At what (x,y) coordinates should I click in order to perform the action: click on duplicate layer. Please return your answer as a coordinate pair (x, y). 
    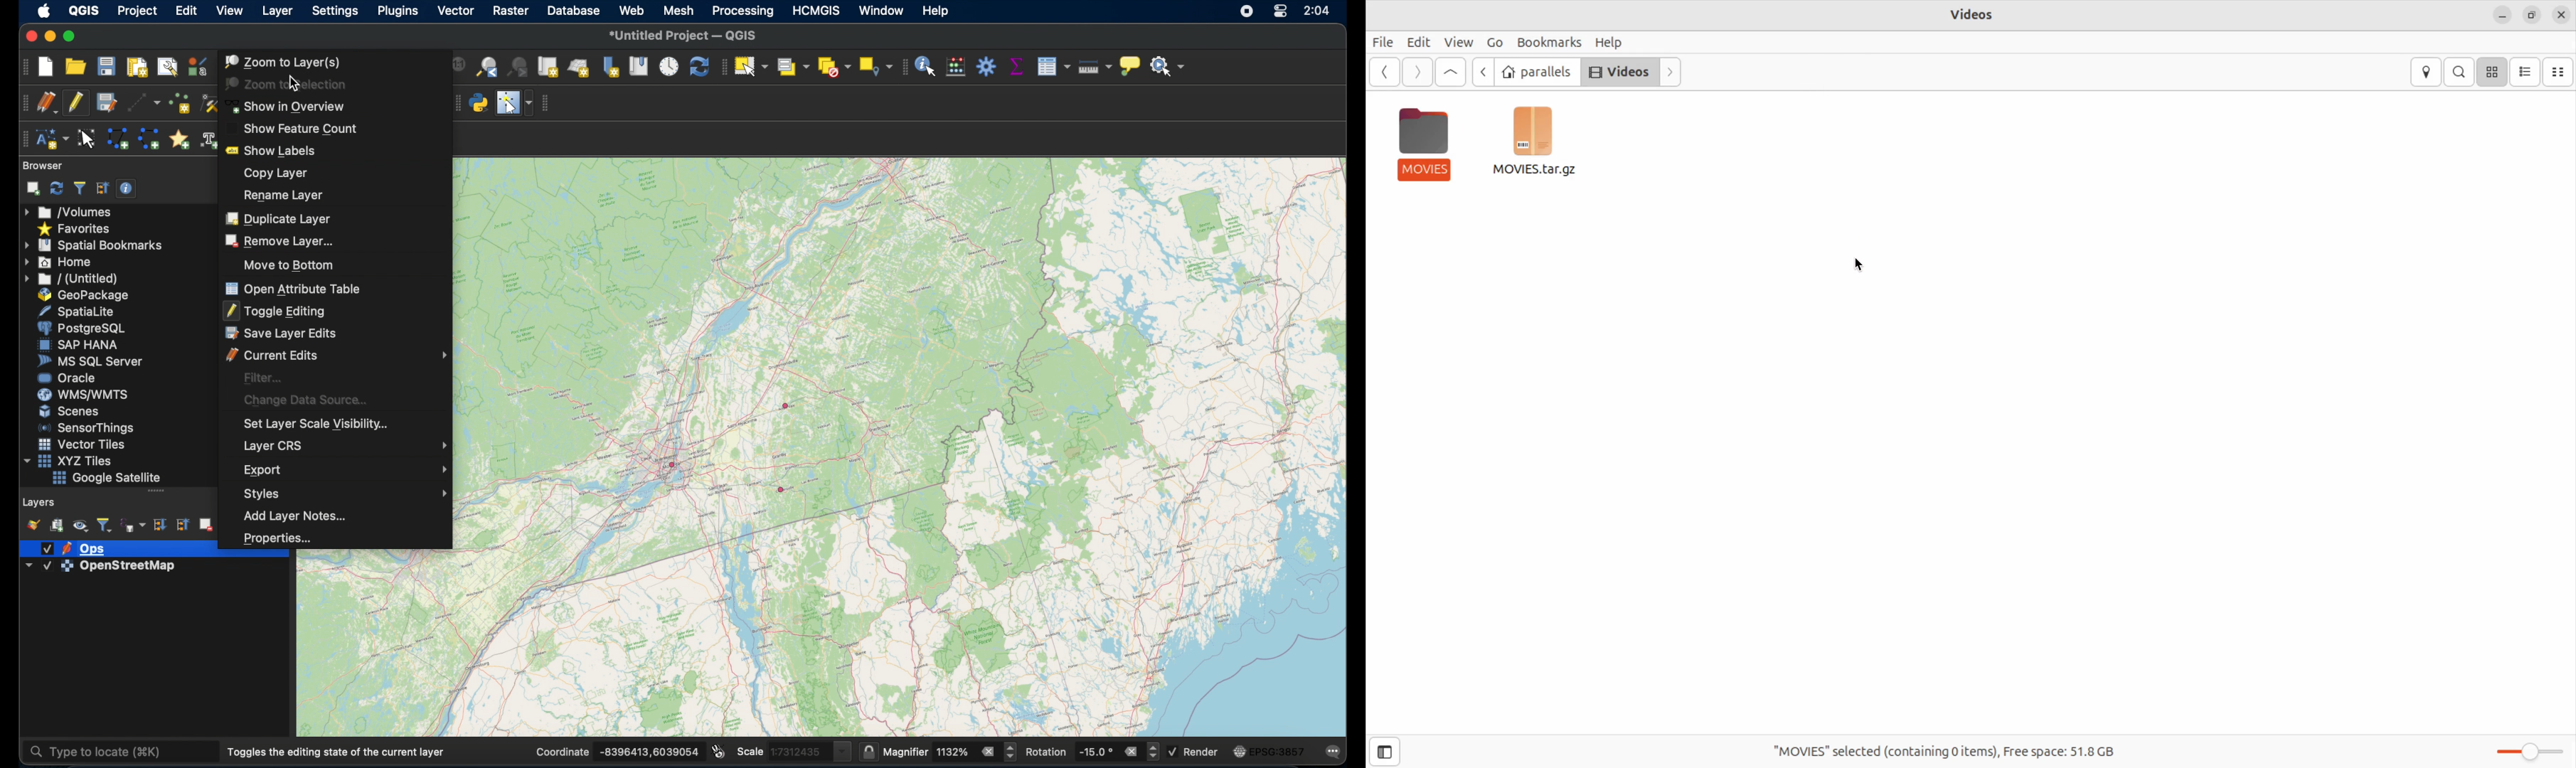
    Looking at the image, I should click on (278, 218).